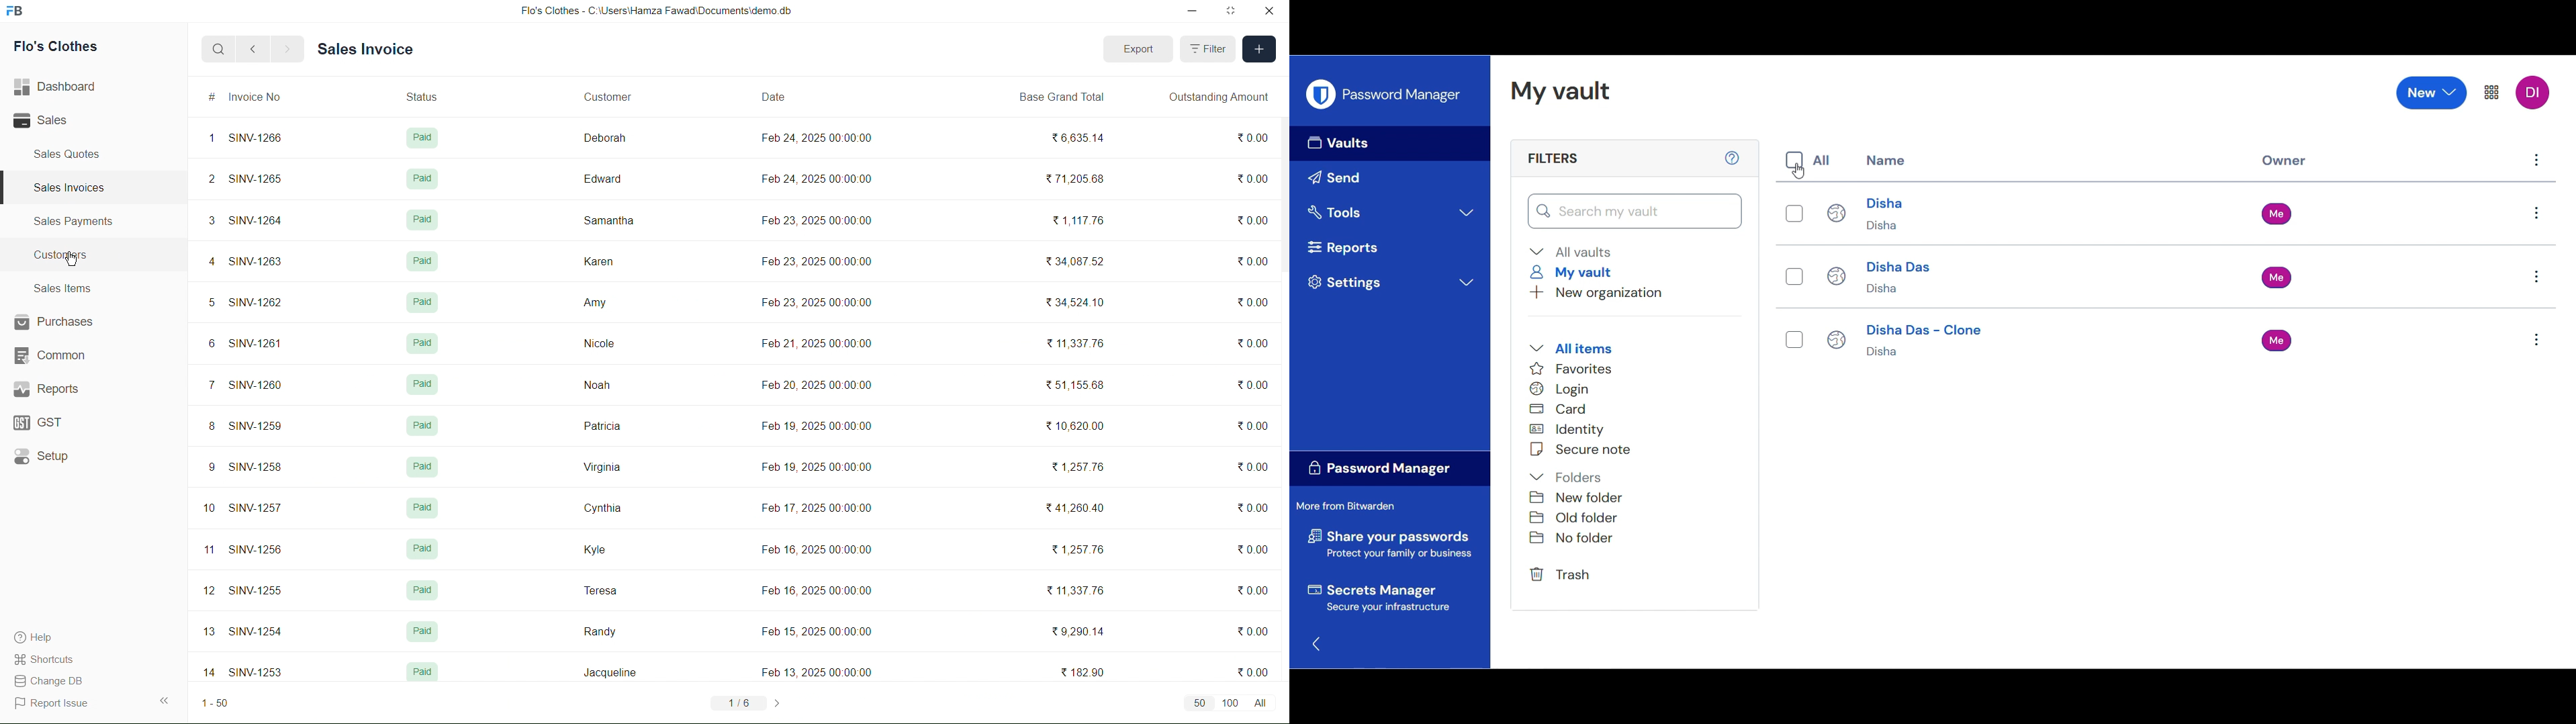 This screenshot has width=2576, height=728. What do you see at coordinates (1566, 409) in the screenshot?
I see `Card` at bounding box center [1566, 409].